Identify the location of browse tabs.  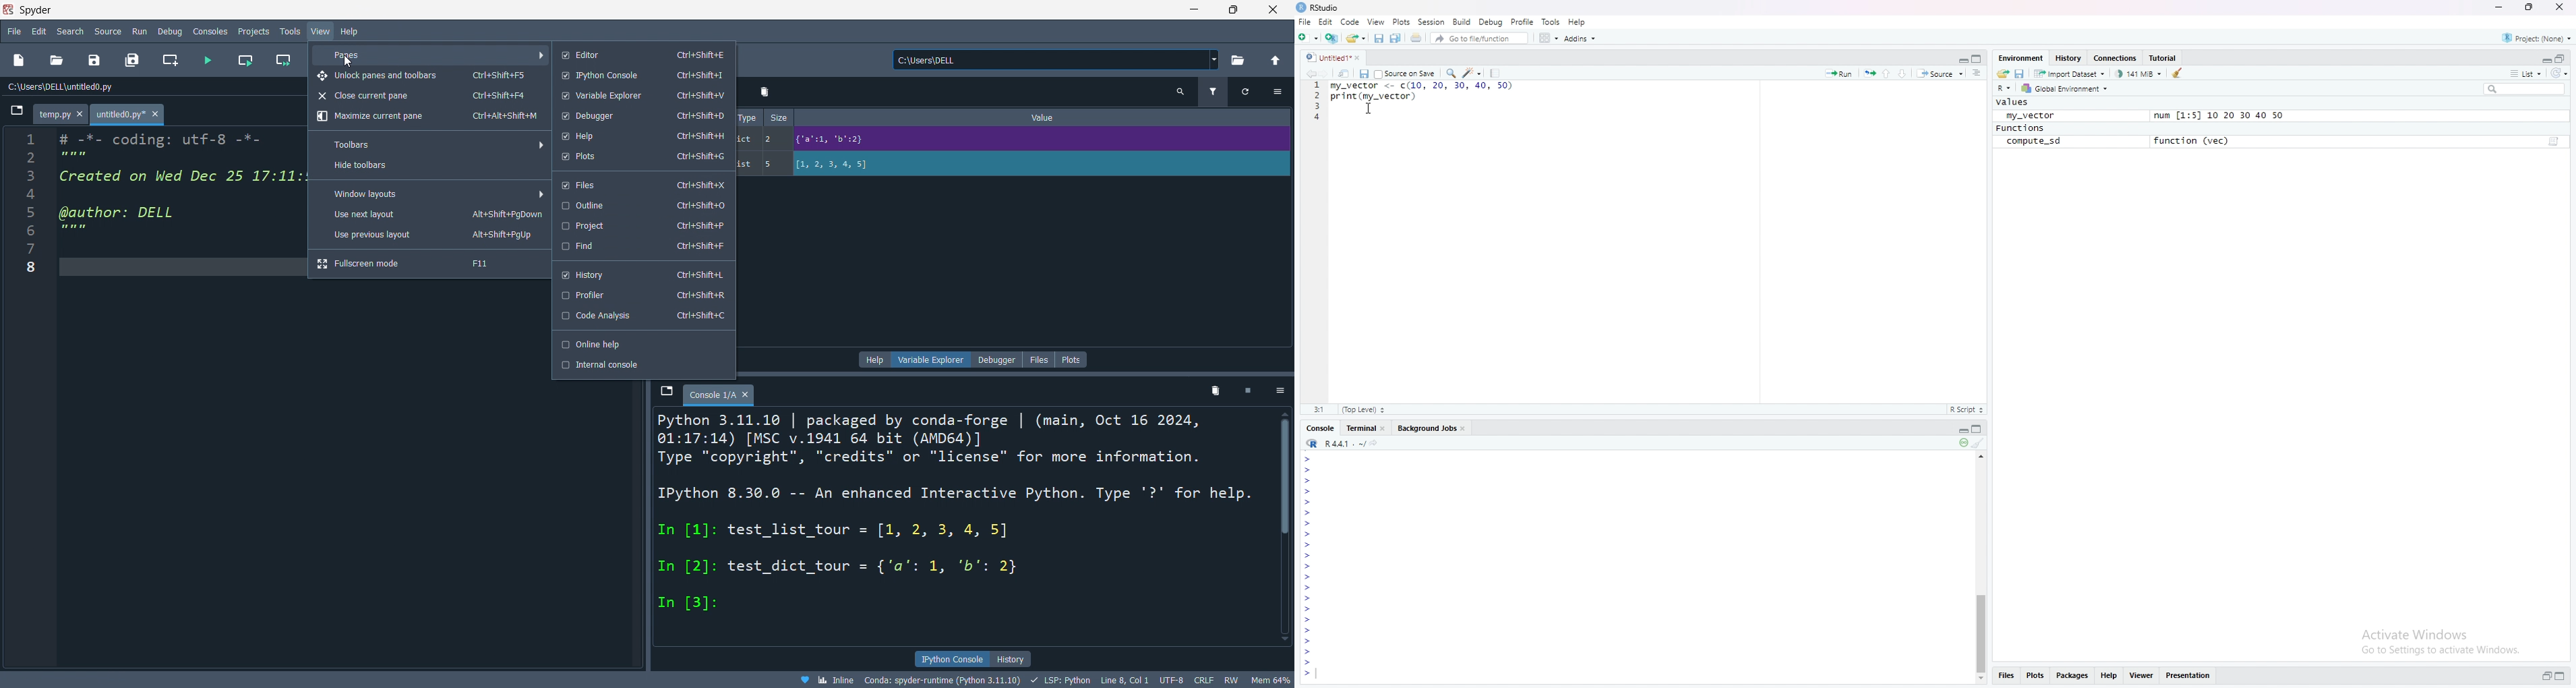
(16, 114).